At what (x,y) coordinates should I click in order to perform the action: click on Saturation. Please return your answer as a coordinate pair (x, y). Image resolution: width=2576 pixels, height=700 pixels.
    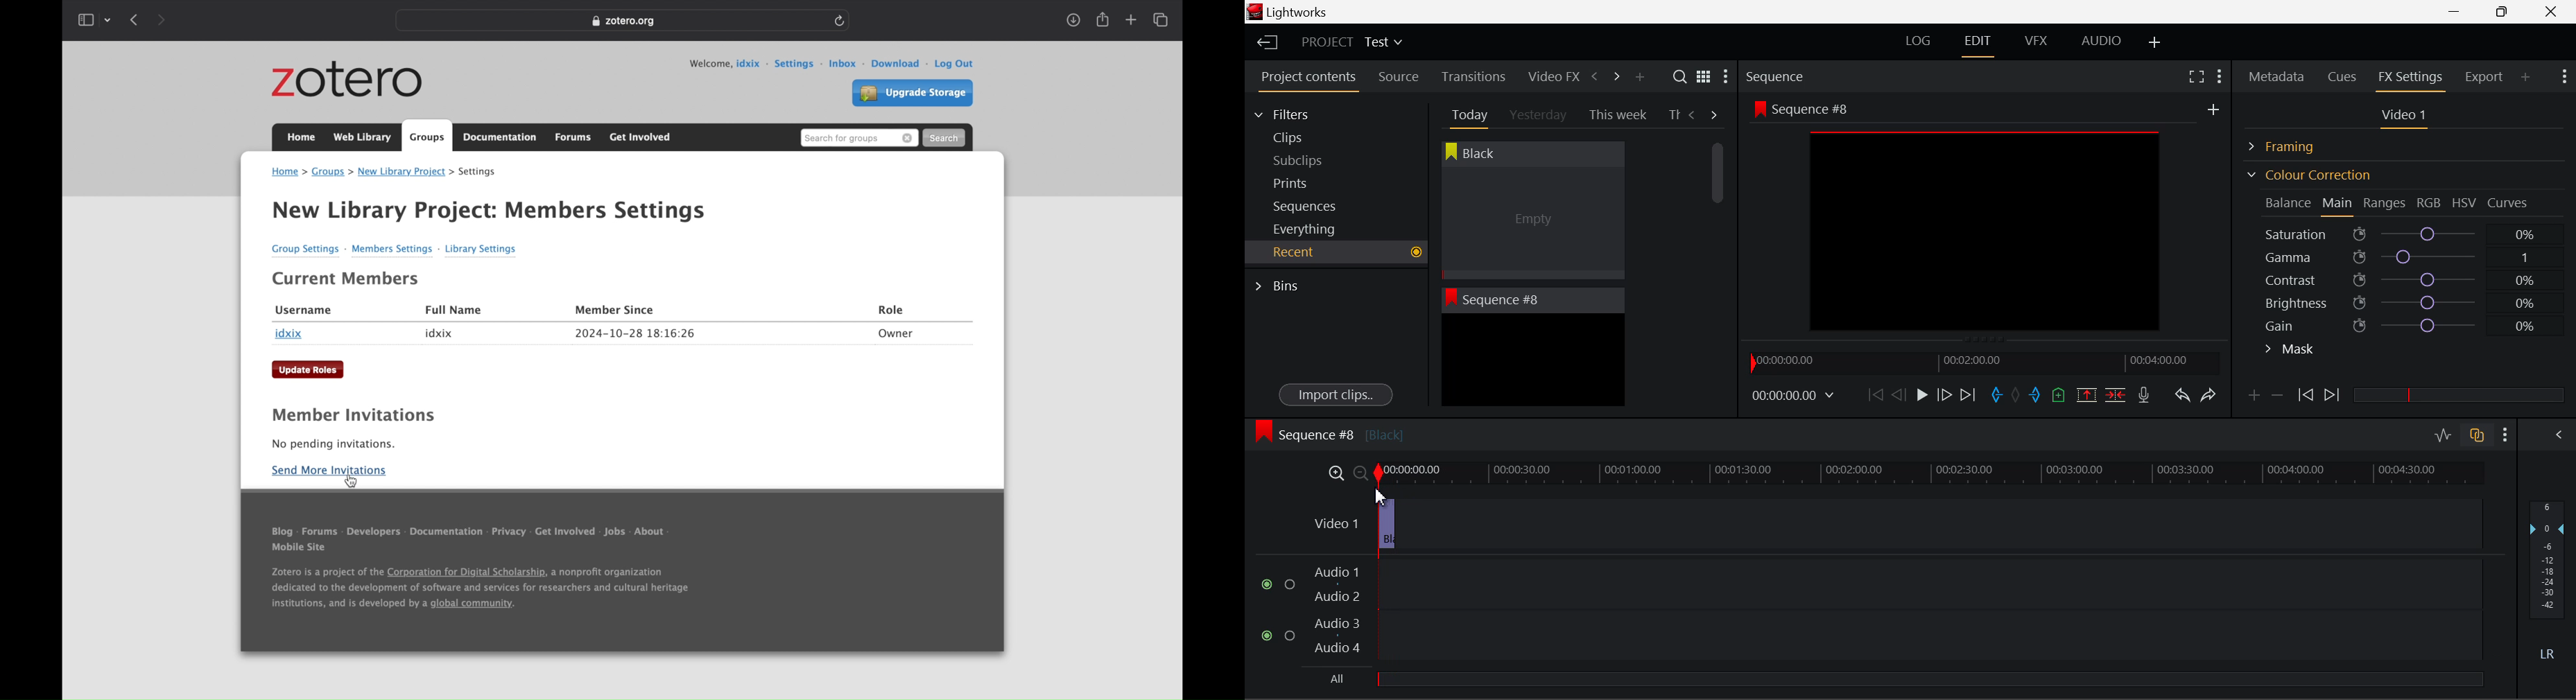
    Looking at the image, I should click on (2402, 231).